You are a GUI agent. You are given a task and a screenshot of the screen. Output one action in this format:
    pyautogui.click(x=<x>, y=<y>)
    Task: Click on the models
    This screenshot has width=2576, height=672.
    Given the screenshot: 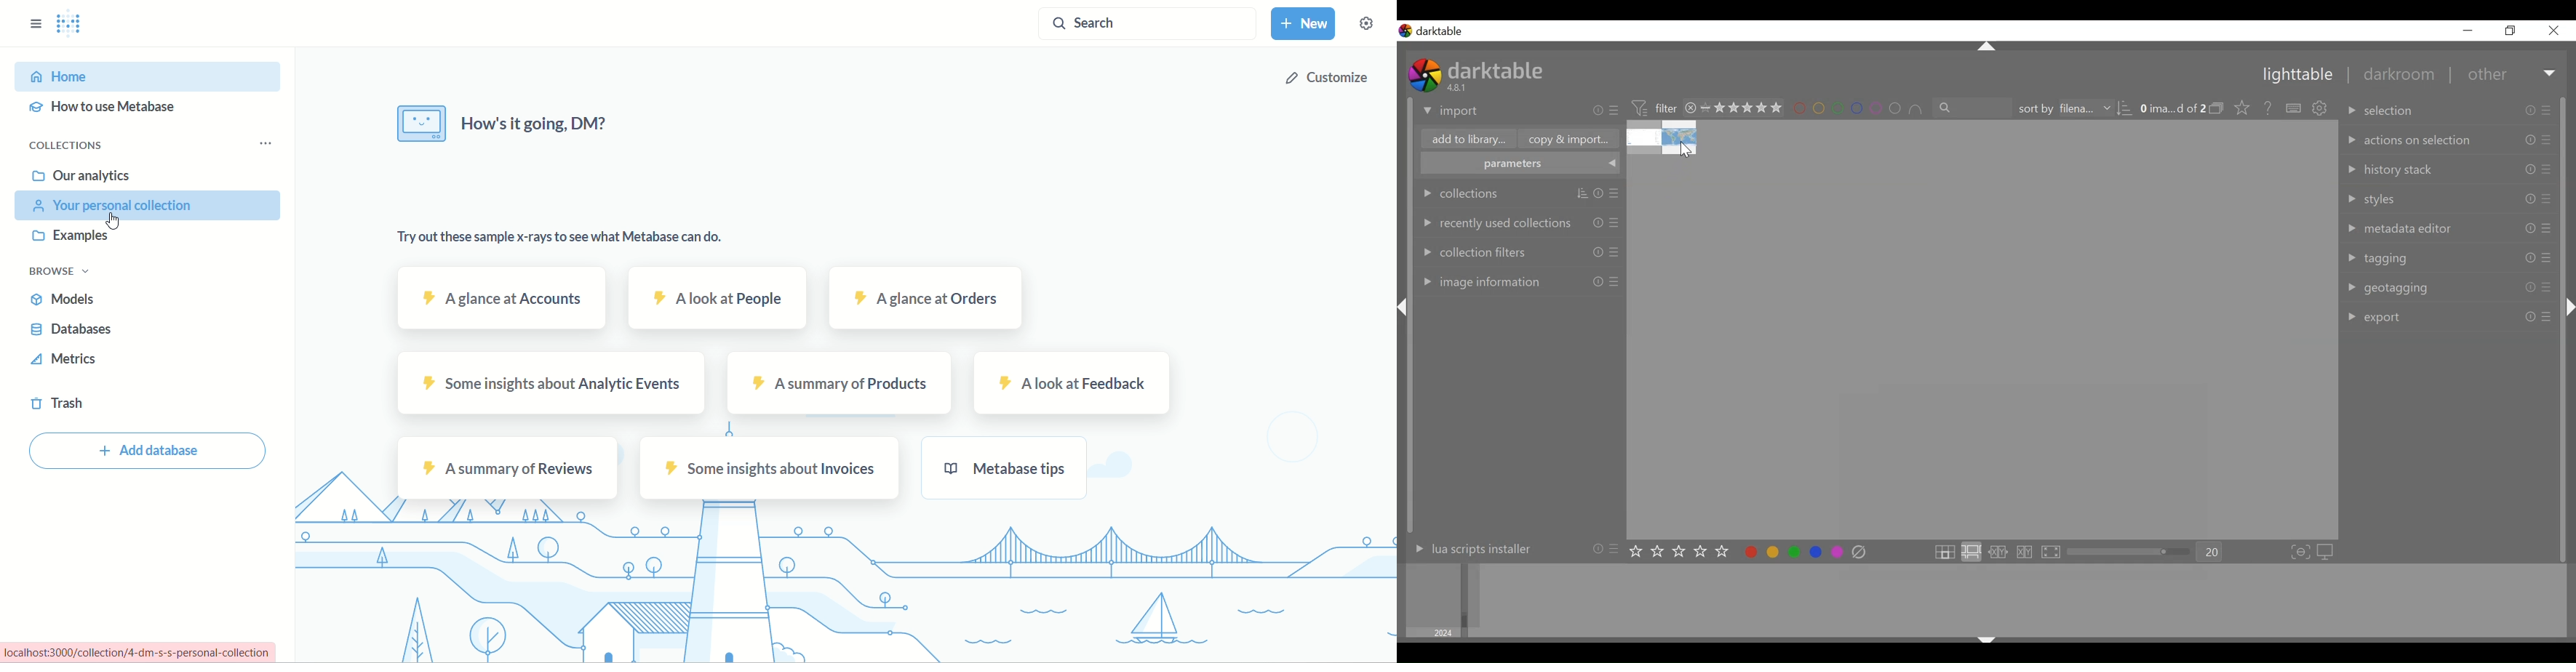 What is the action you would take?
    pyautogui.click(x=69, y=302)
    